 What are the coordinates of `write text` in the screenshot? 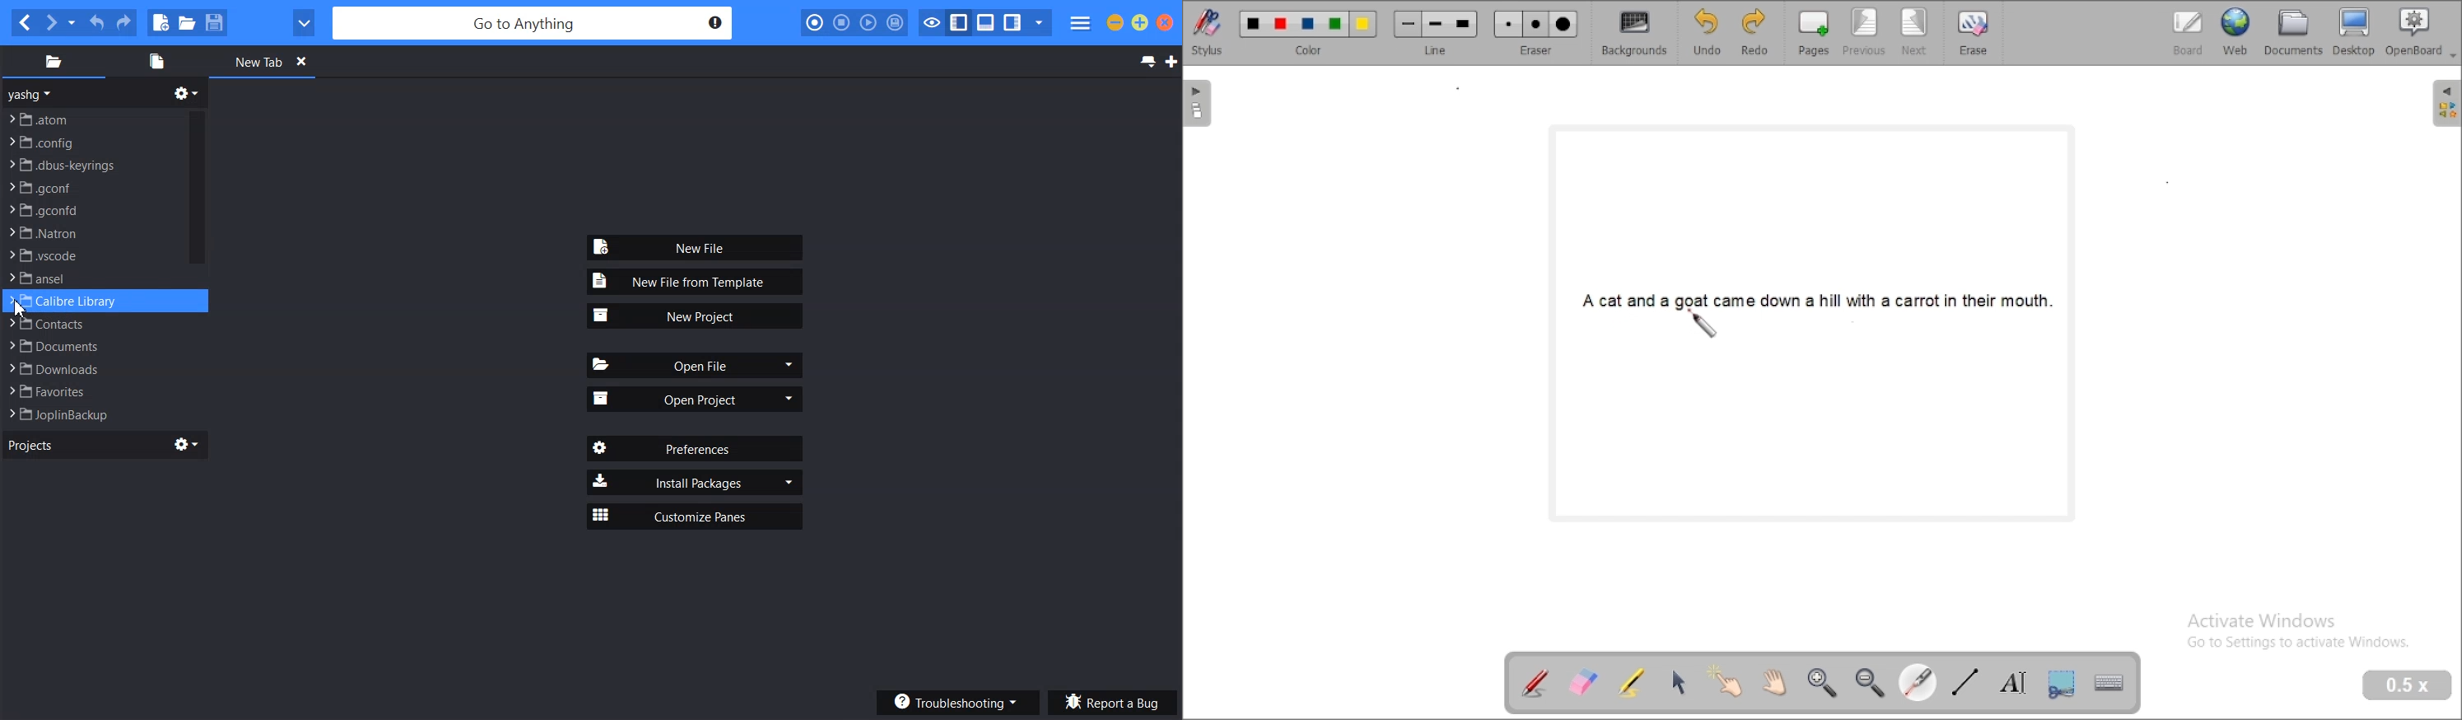 It's located at (2012, 682).